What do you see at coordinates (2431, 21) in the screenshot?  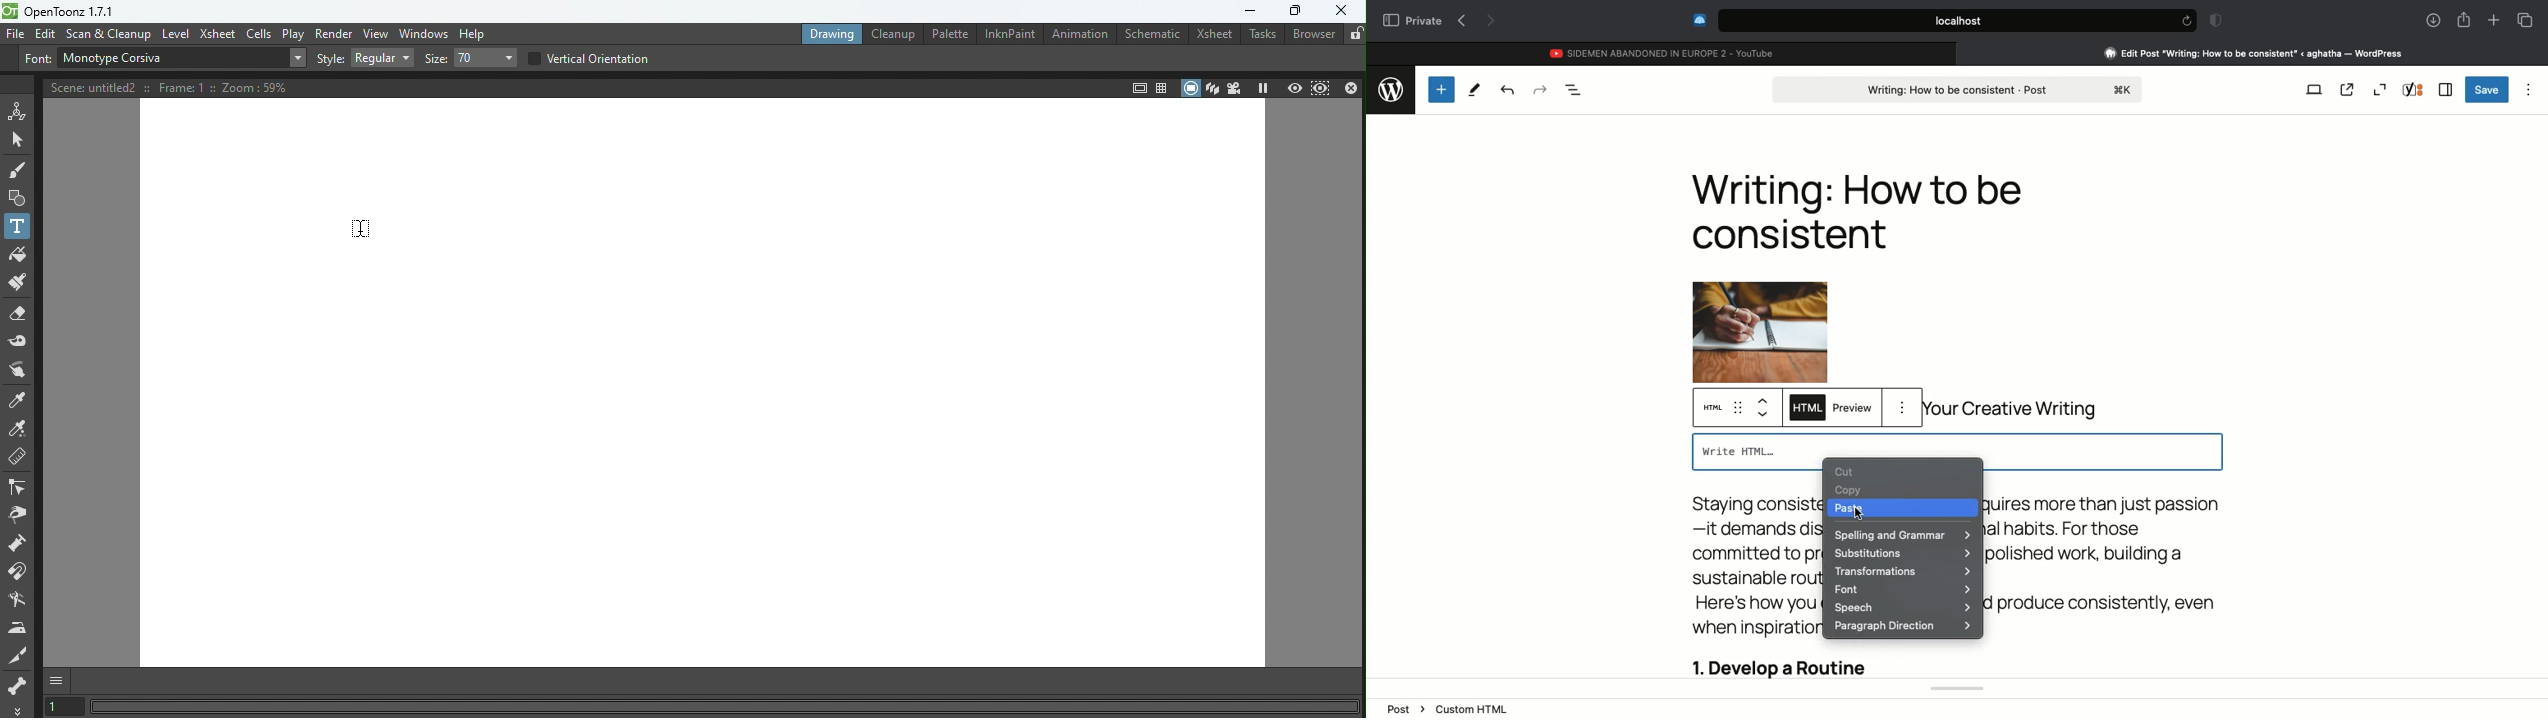 I see `Downlaods` at bounding box center [2431, 21].